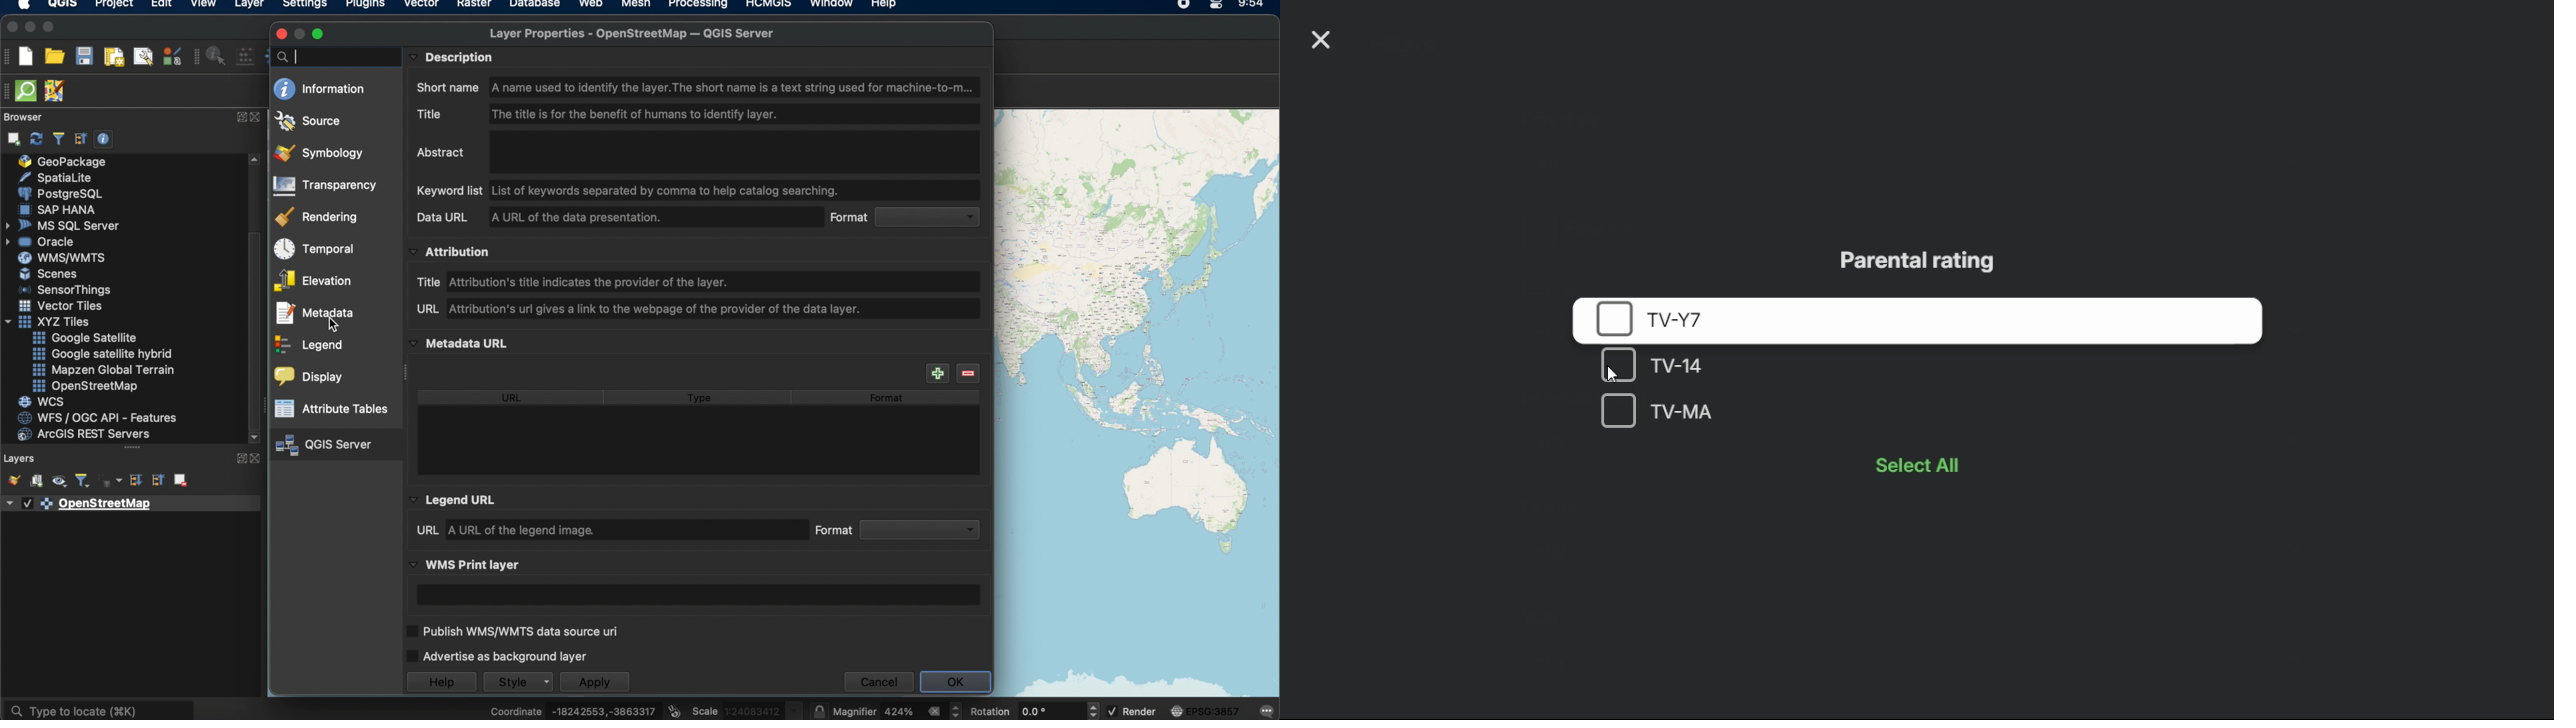 The height and width of the screenshot is (728, 2576). Describe the element at coordinates (318, 153) in the screenshot. I see `symbology` at that location.